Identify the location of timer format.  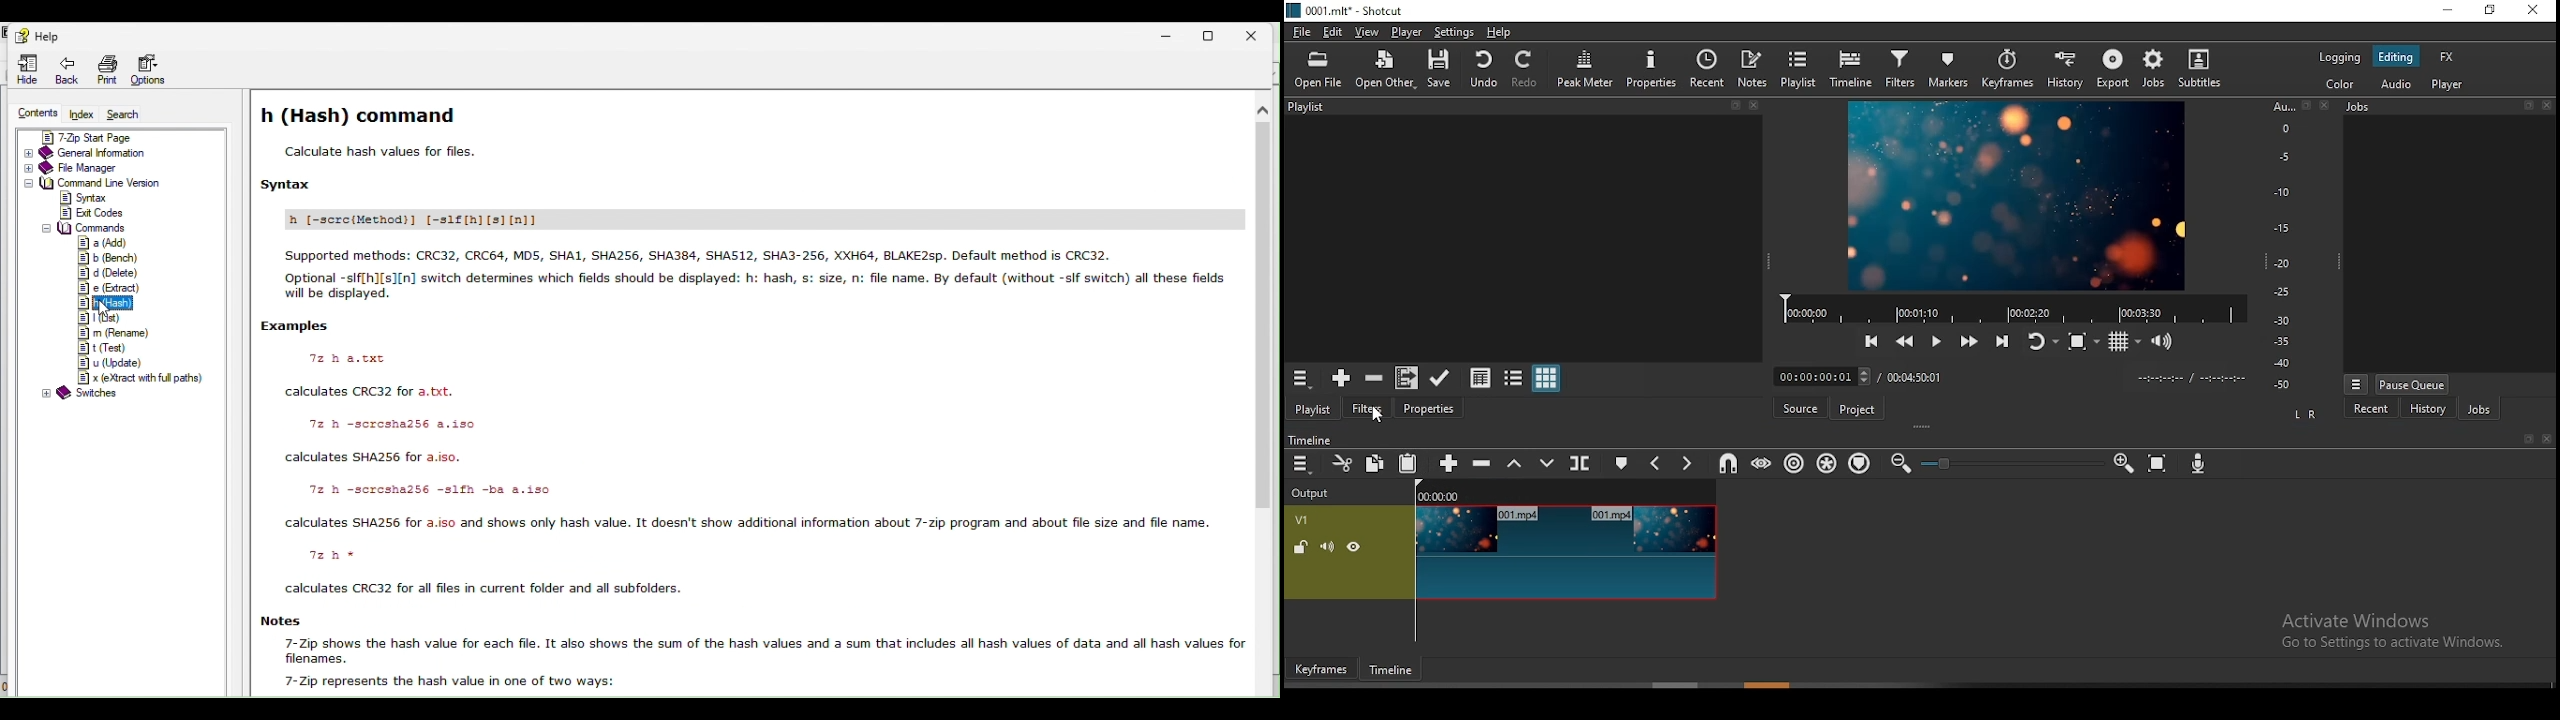
(2191, 377).